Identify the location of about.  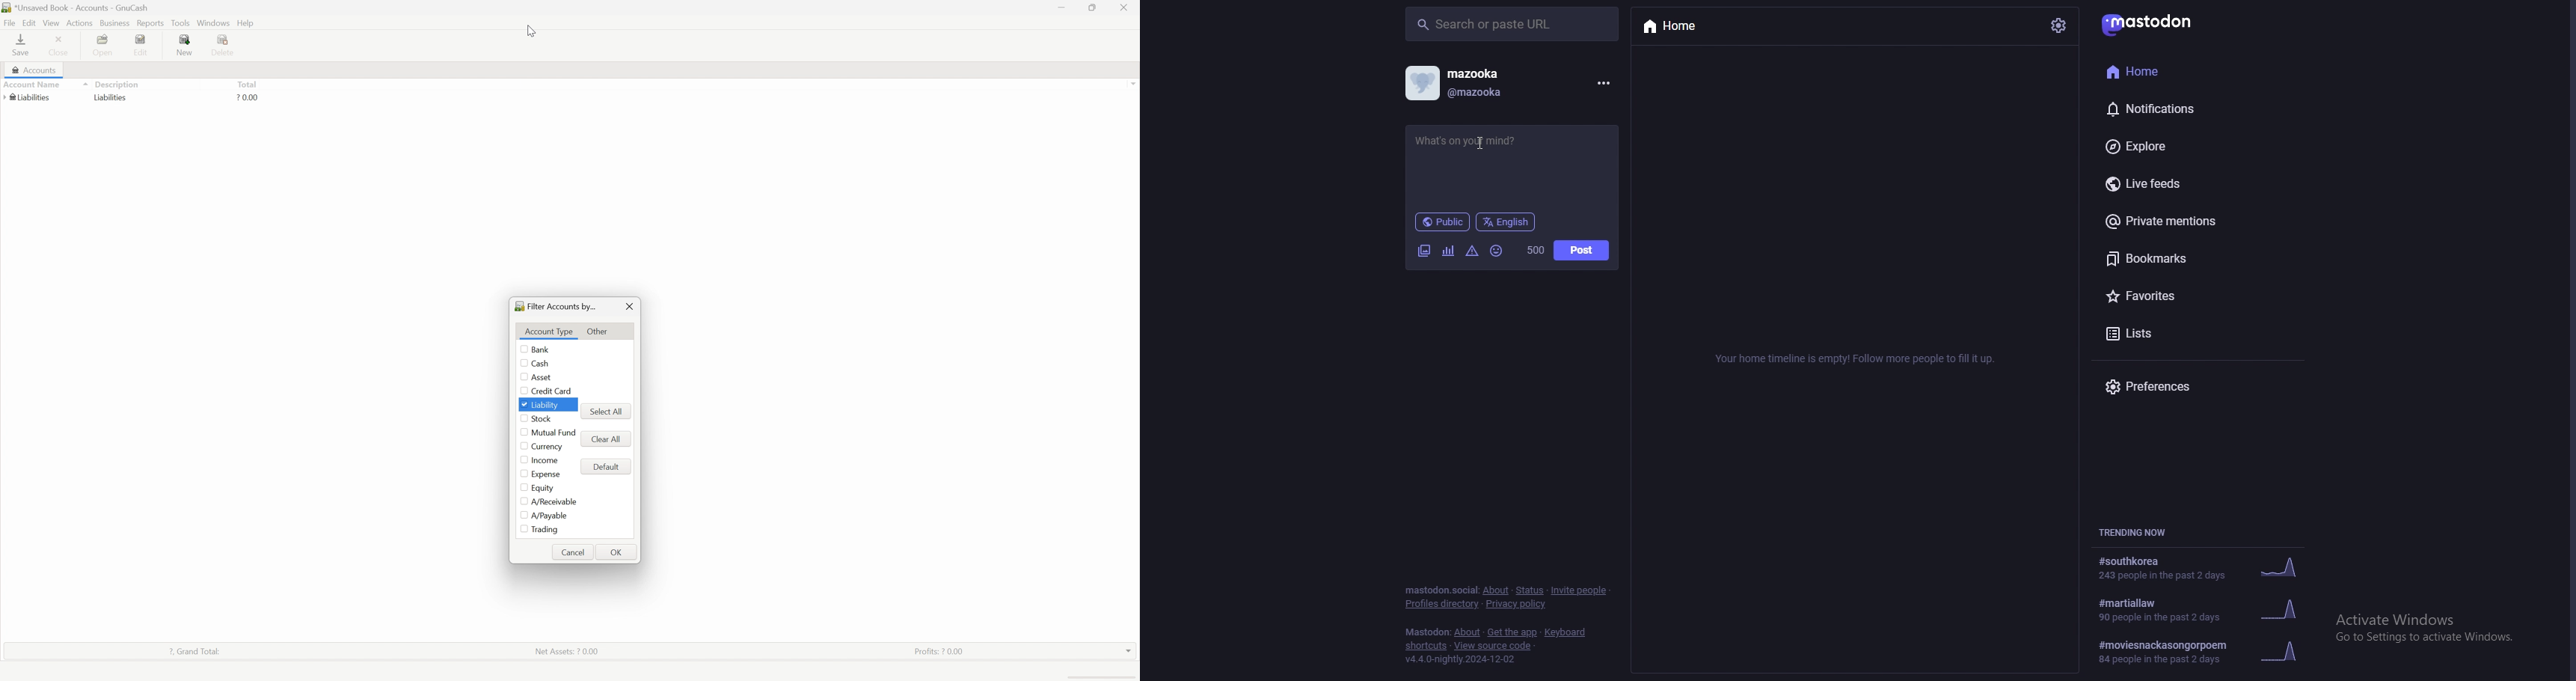
(1468, 633).